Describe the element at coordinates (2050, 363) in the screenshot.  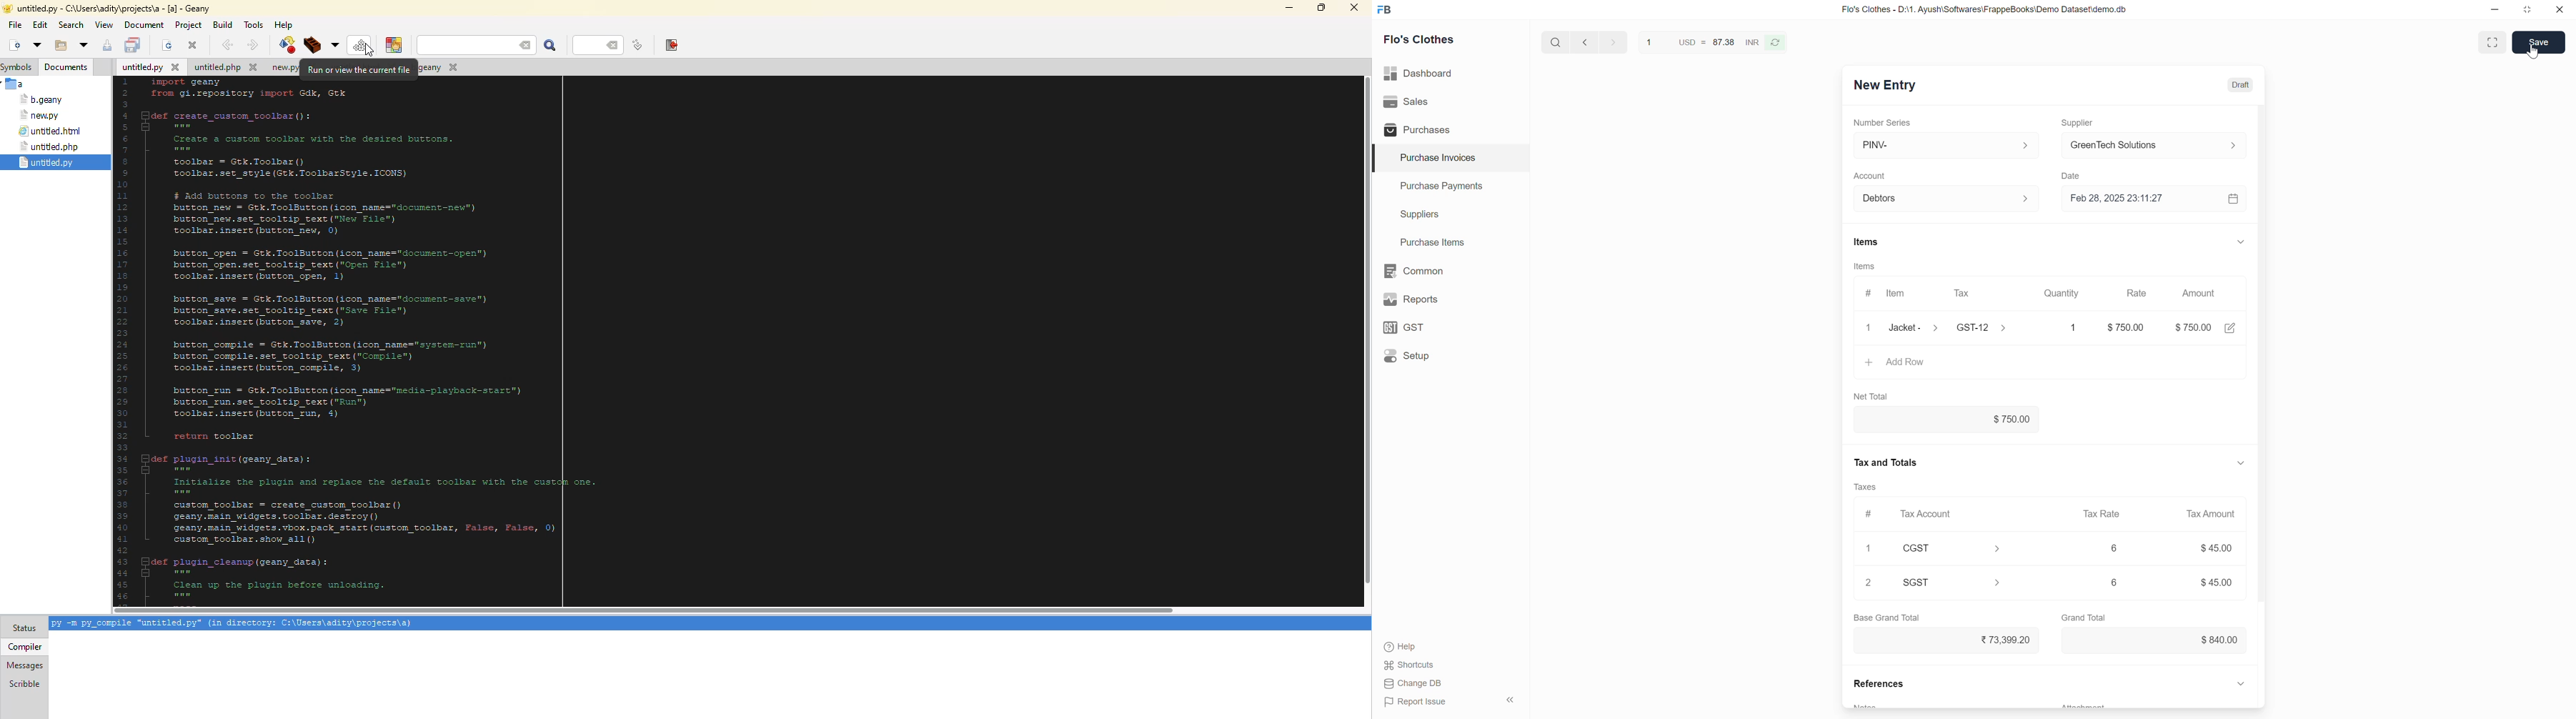
I see `Add Row` at that location.